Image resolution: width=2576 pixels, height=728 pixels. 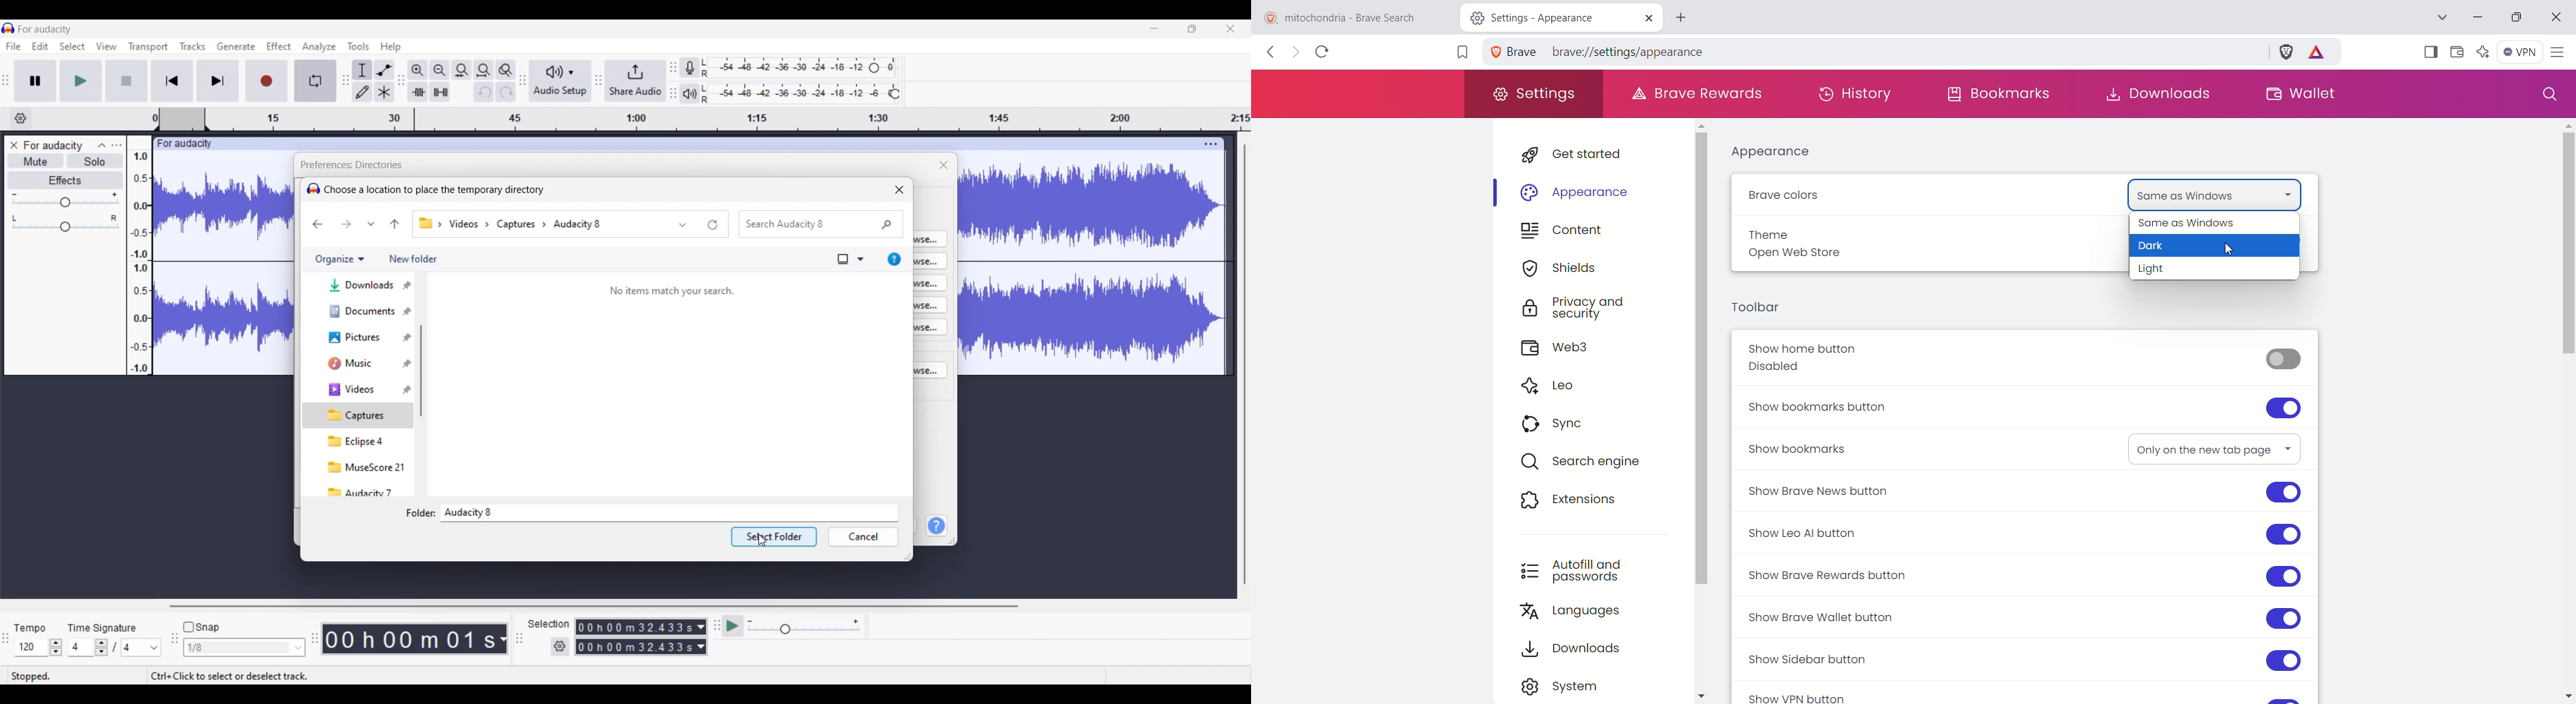 I want to click on audacity 7, so click(x=359, y=491).